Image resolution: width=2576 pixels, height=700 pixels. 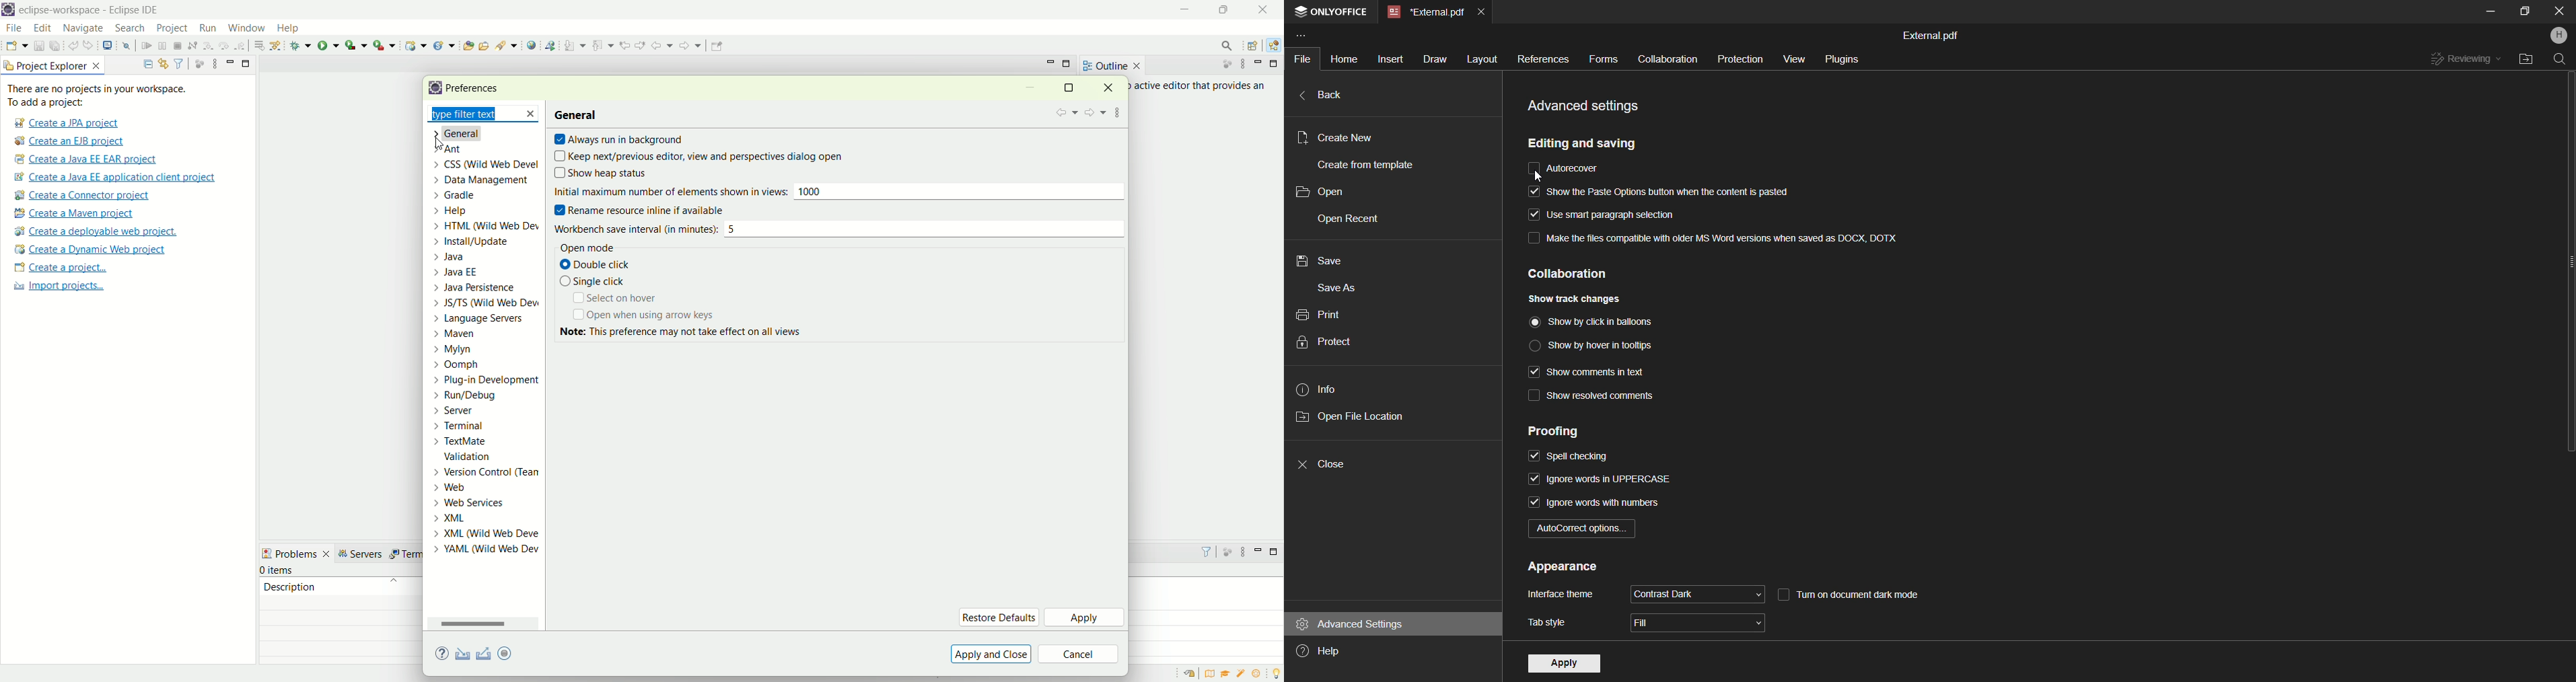 I want to click on next edit location, so click(x=642, y=44).